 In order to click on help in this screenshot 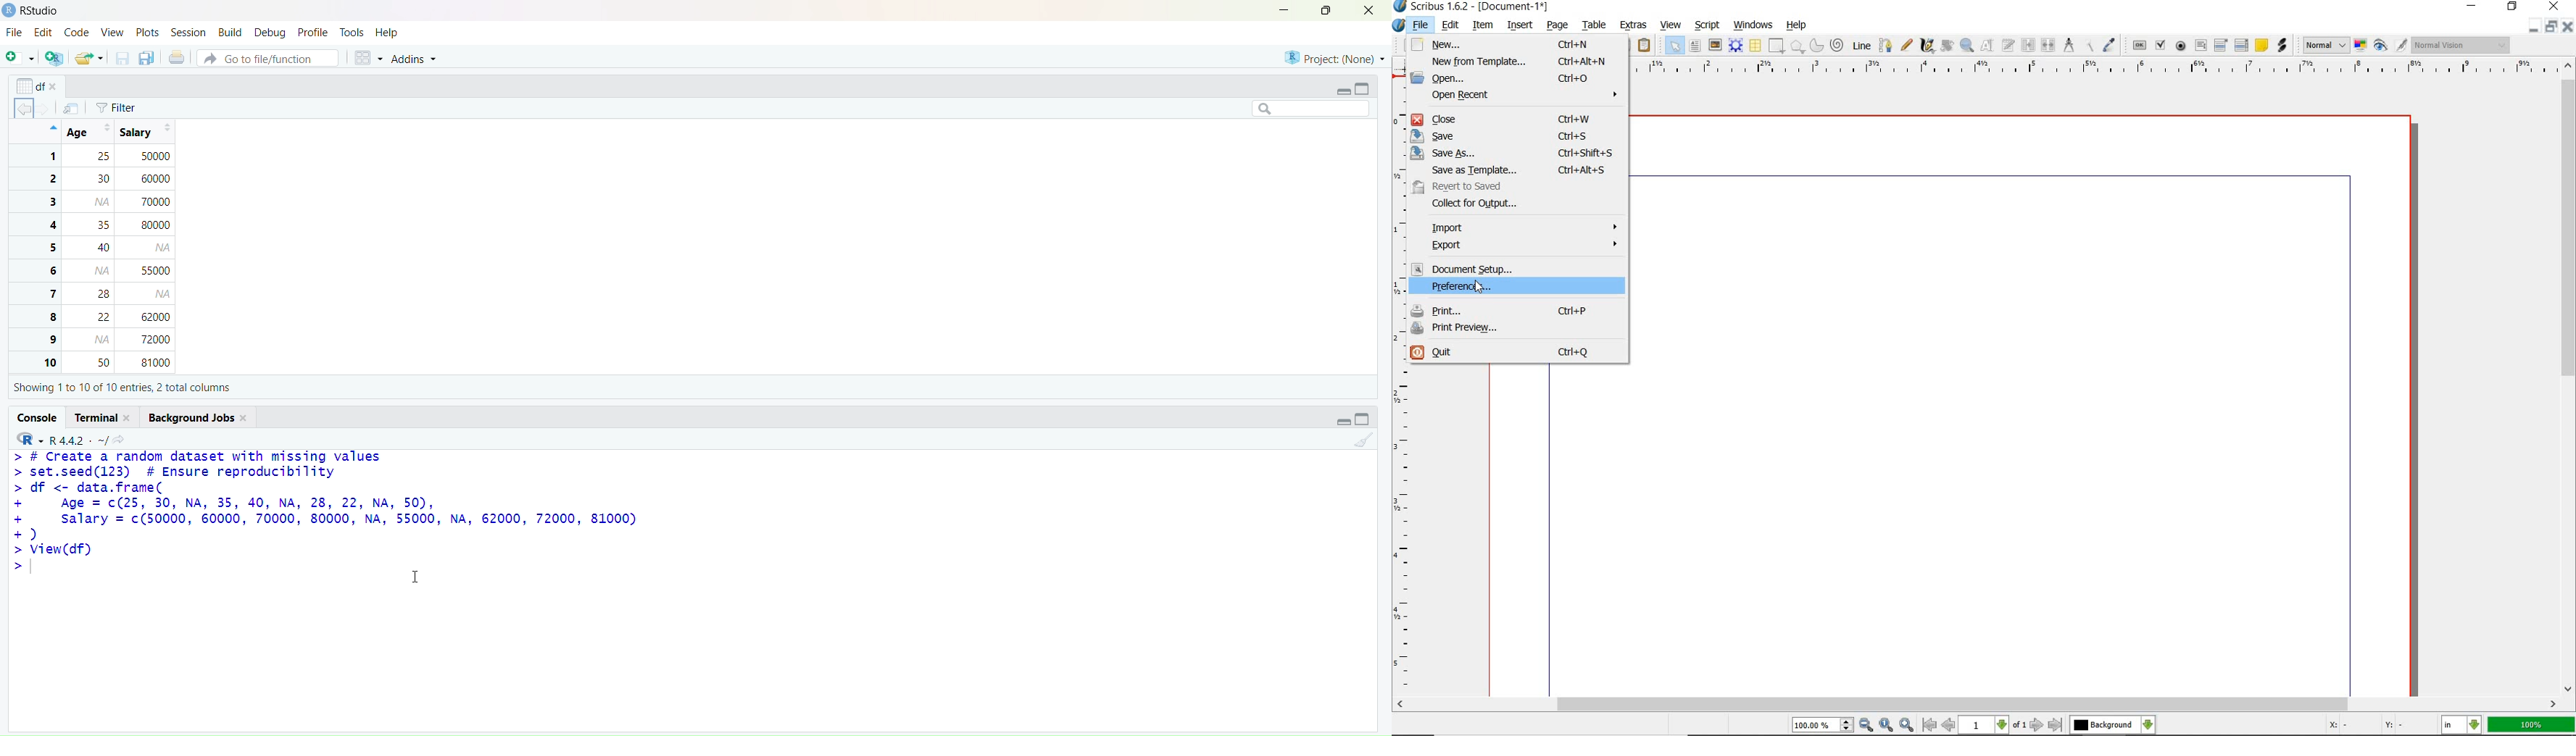, I will do `click(388, 33)`.